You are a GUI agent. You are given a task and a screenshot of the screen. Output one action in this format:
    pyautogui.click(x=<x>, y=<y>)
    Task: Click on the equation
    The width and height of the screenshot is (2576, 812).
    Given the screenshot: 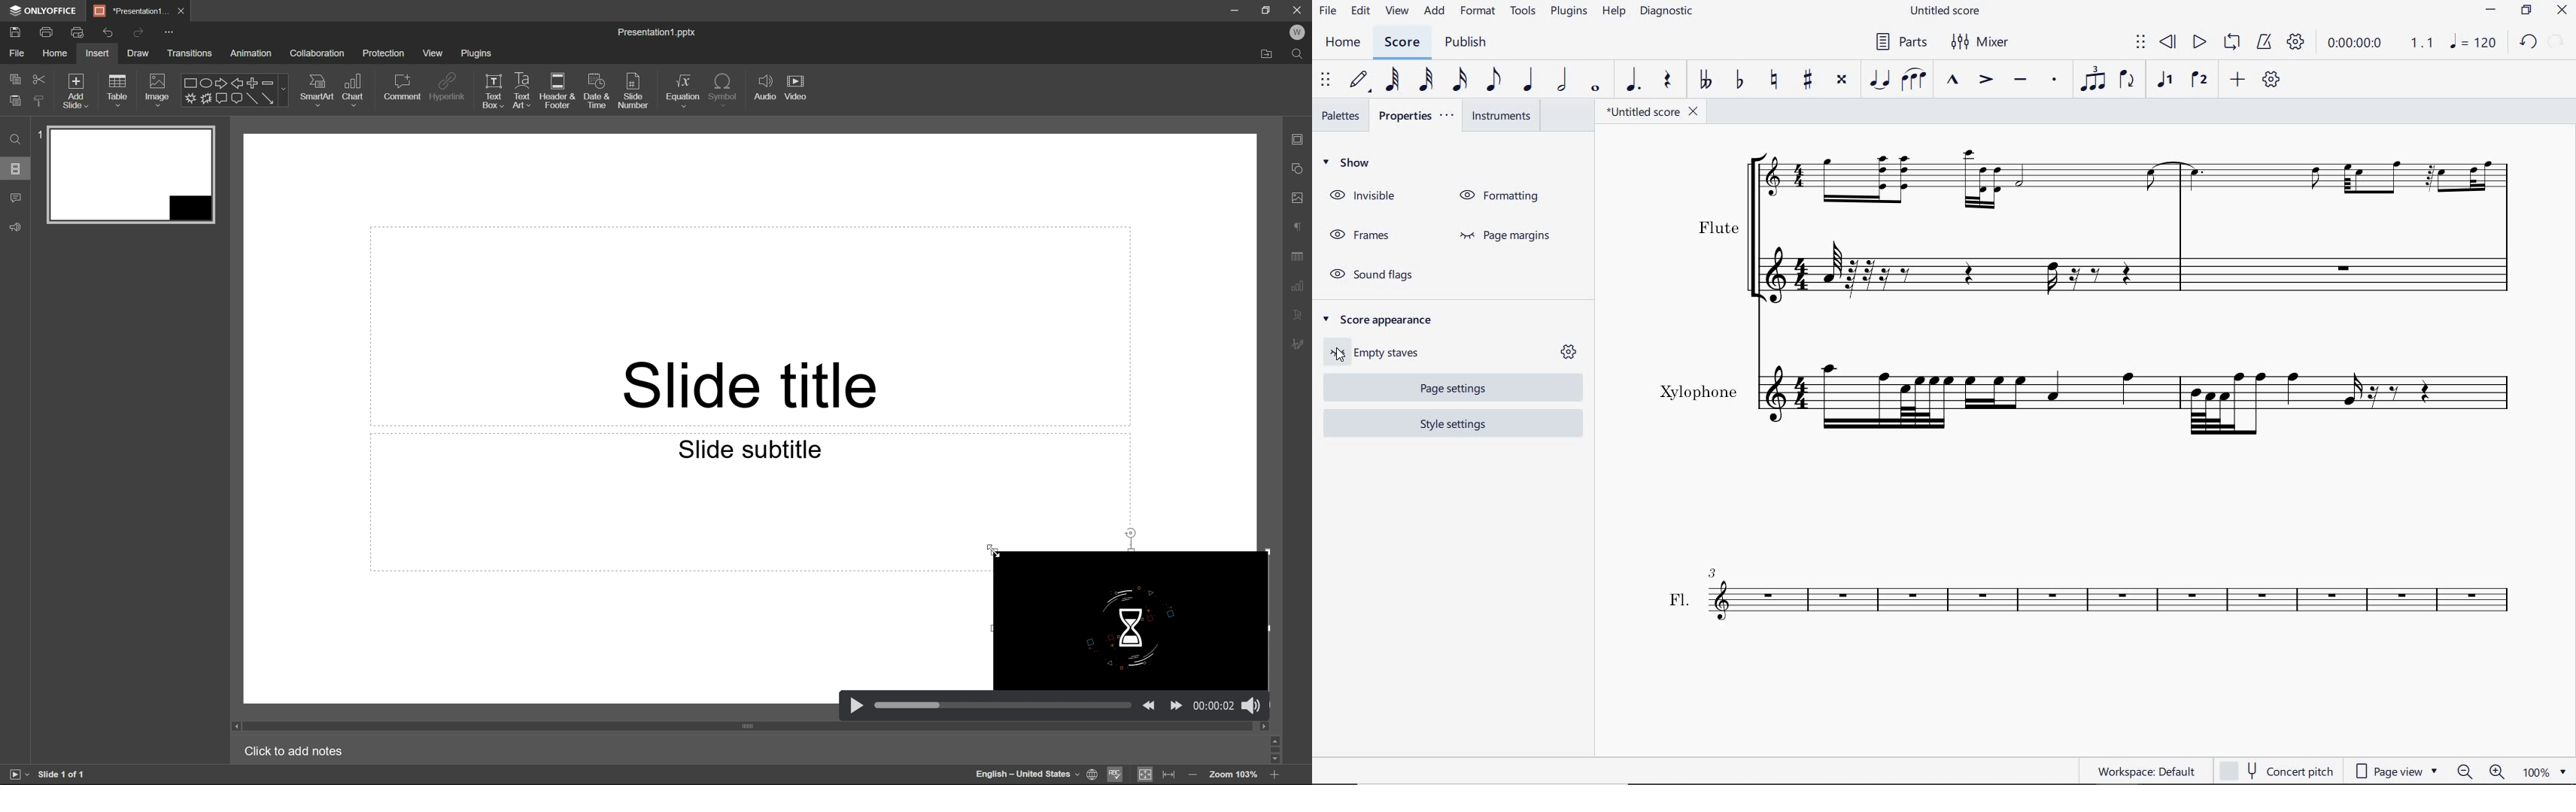 What is the action you would take?
    pyautogui.click(x=683, y=91)
    